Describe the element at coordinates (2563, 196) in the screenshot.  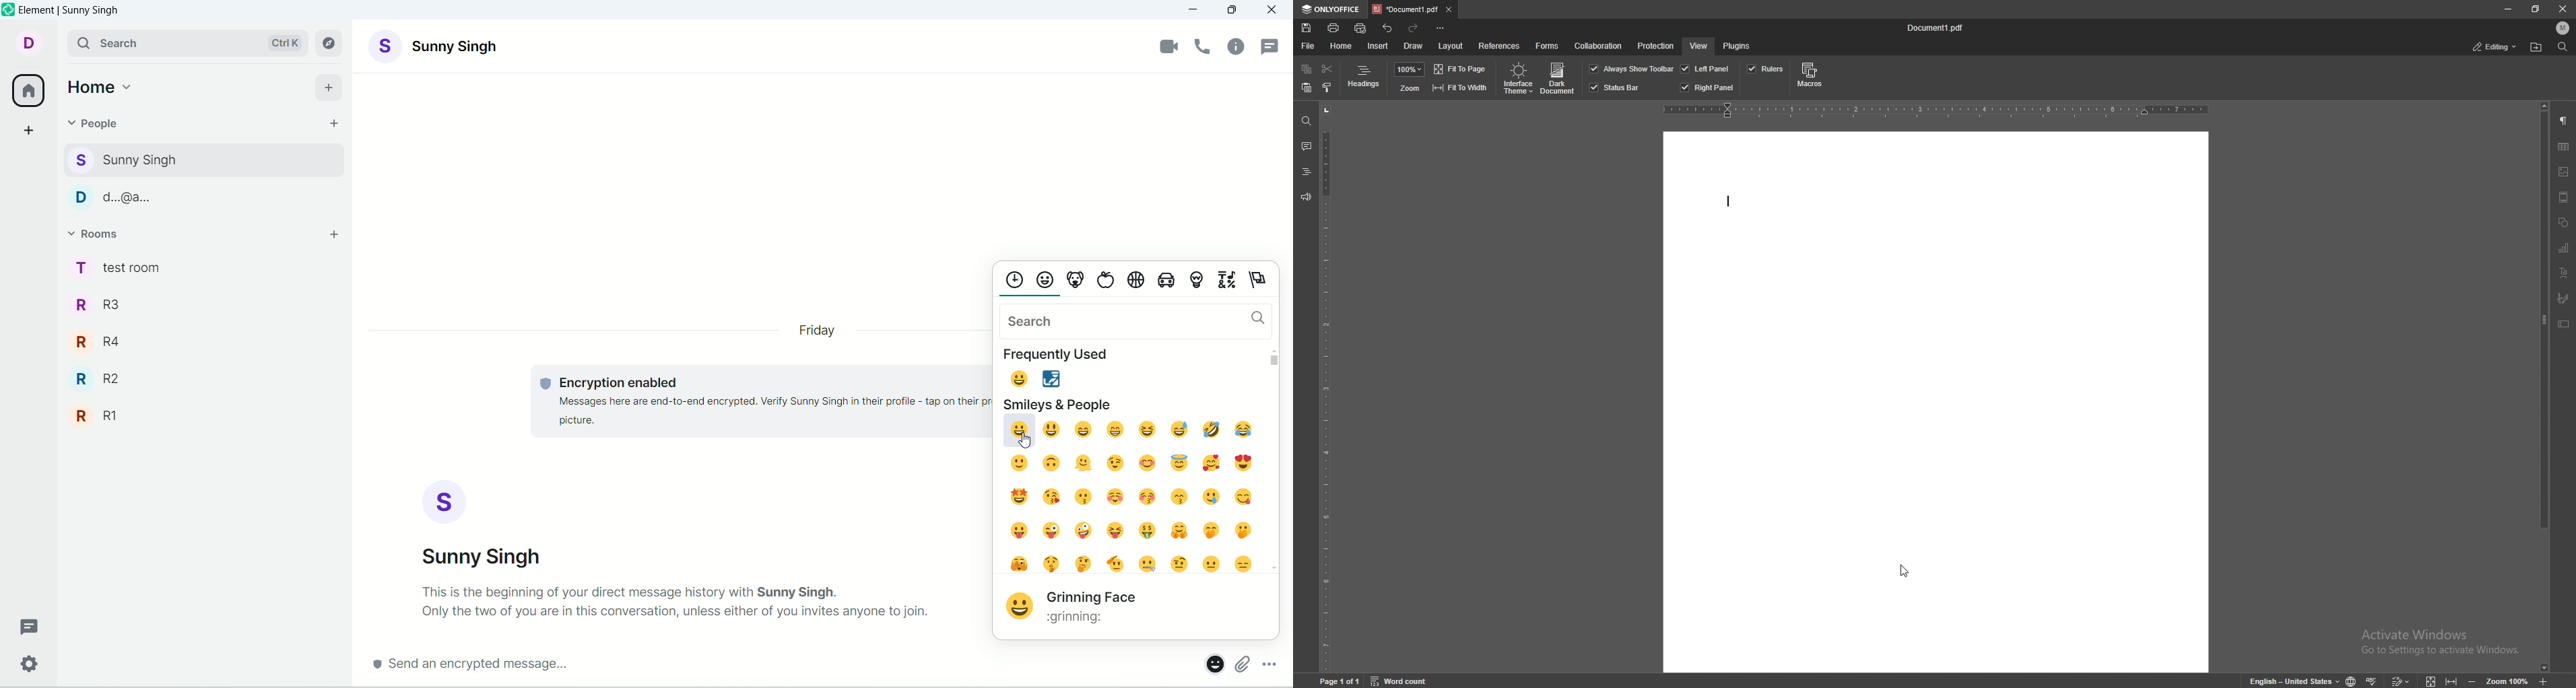
I see `header and footer` at that location.